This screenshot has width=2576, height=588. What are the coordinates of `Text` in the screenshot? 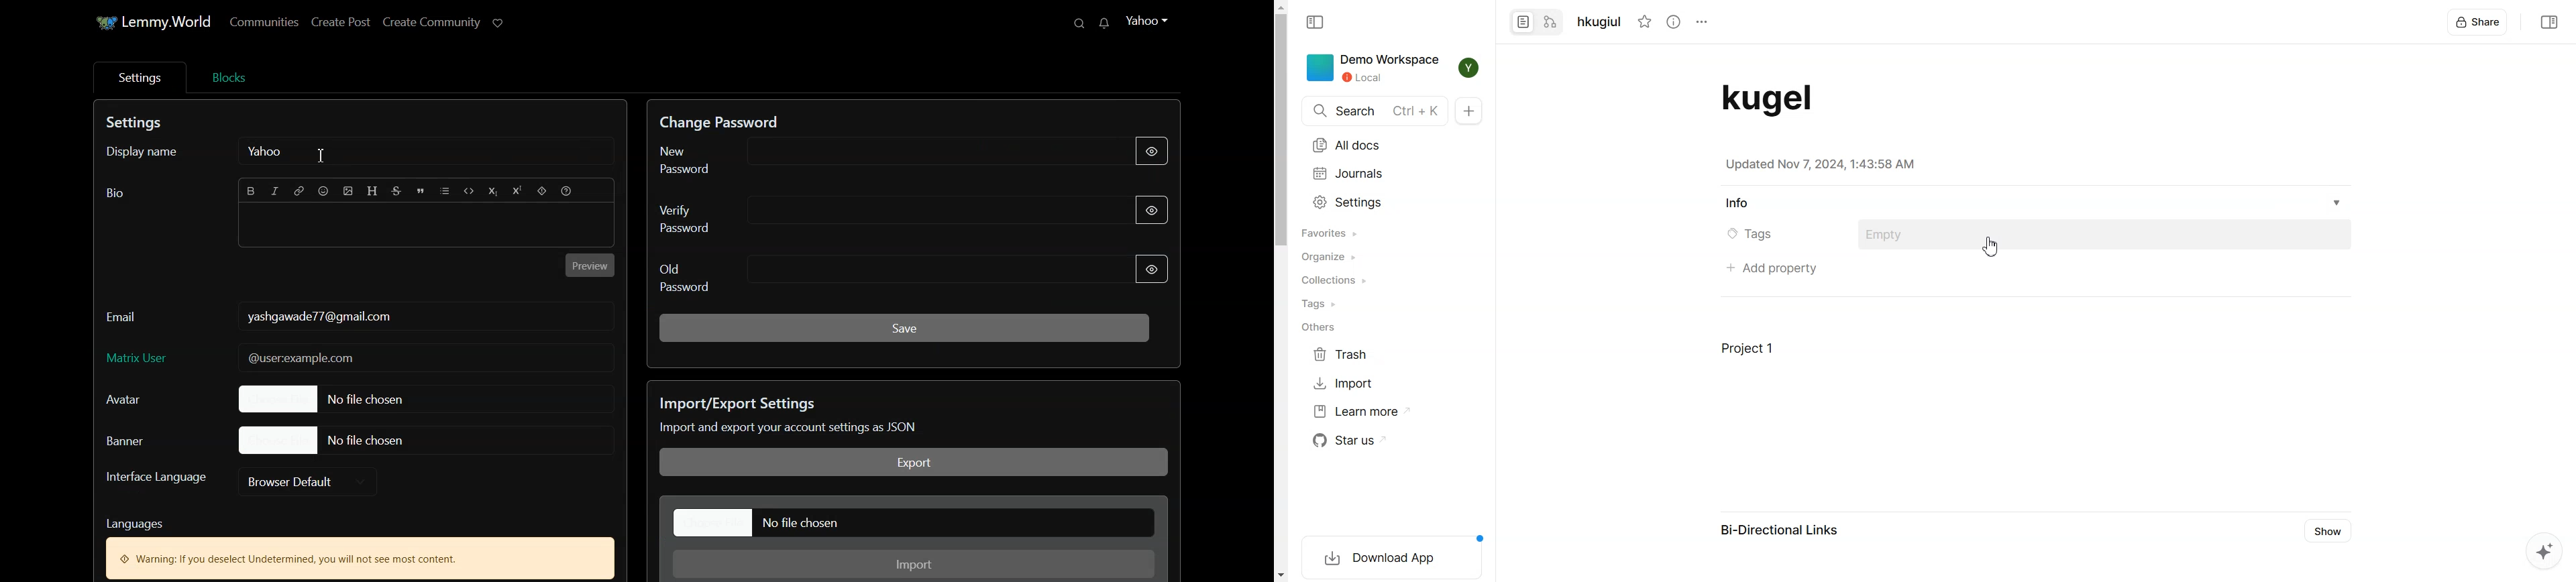 It's located at (360, 545).